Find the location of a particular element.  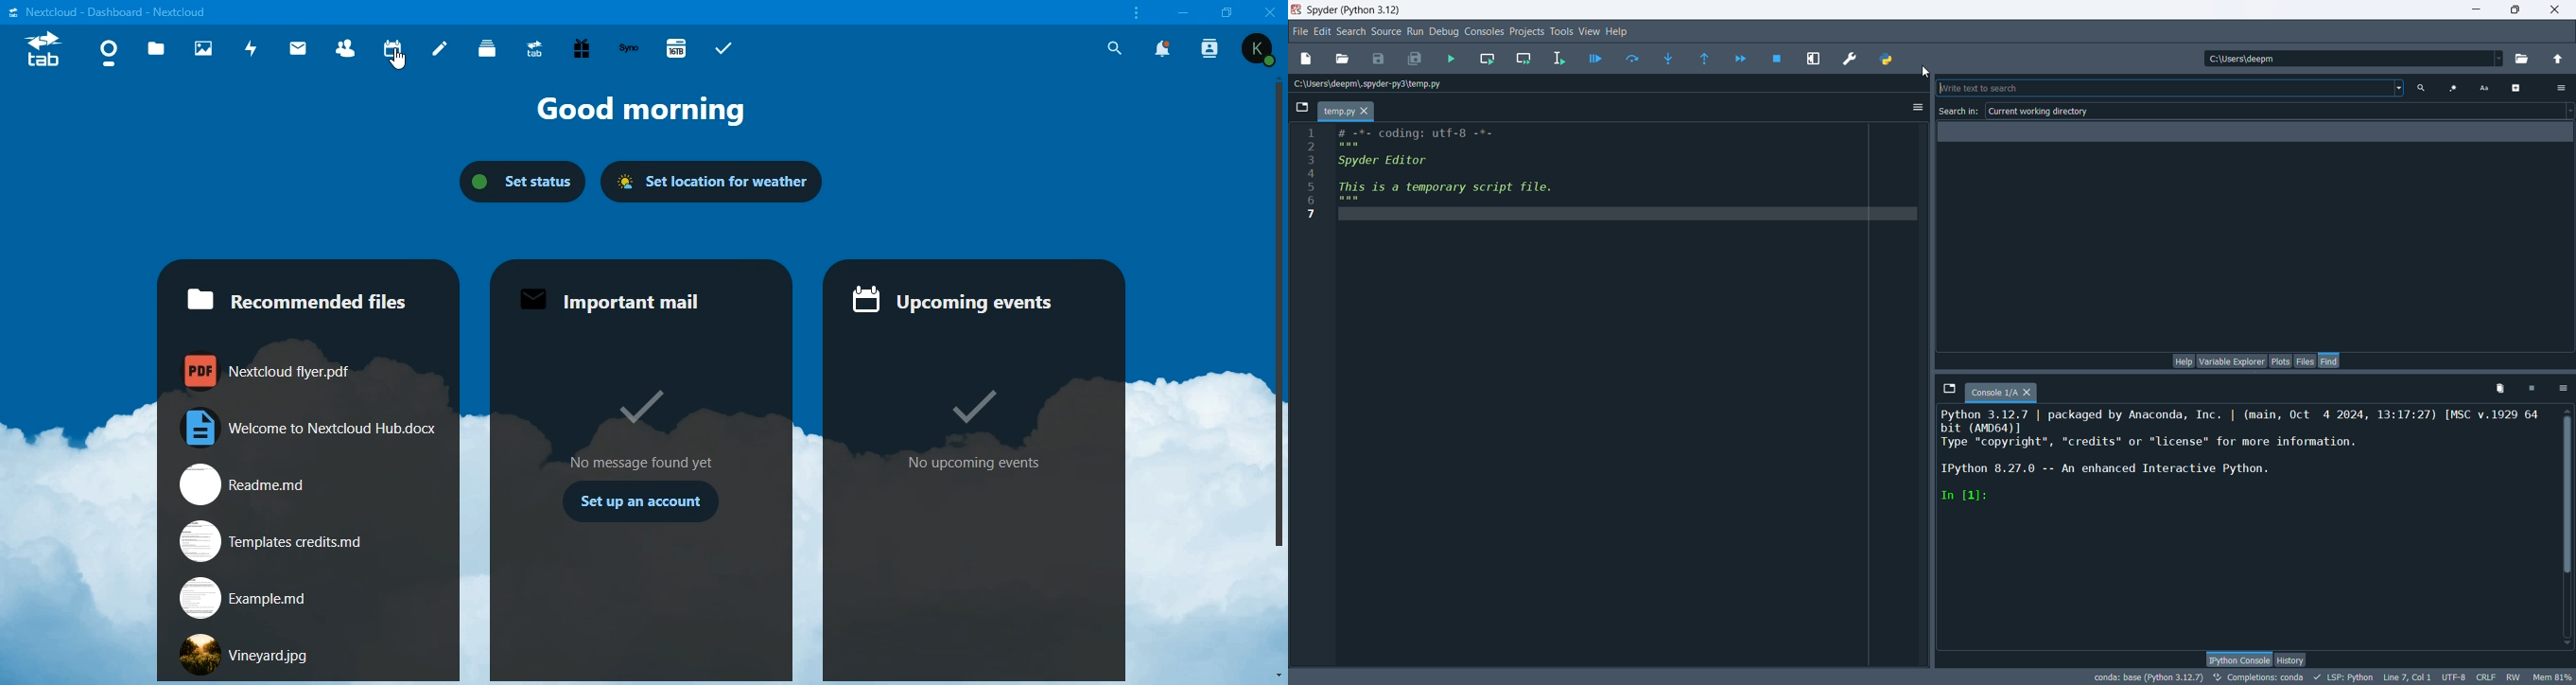

interrupt kernel is located at coordinates (2532, 387).